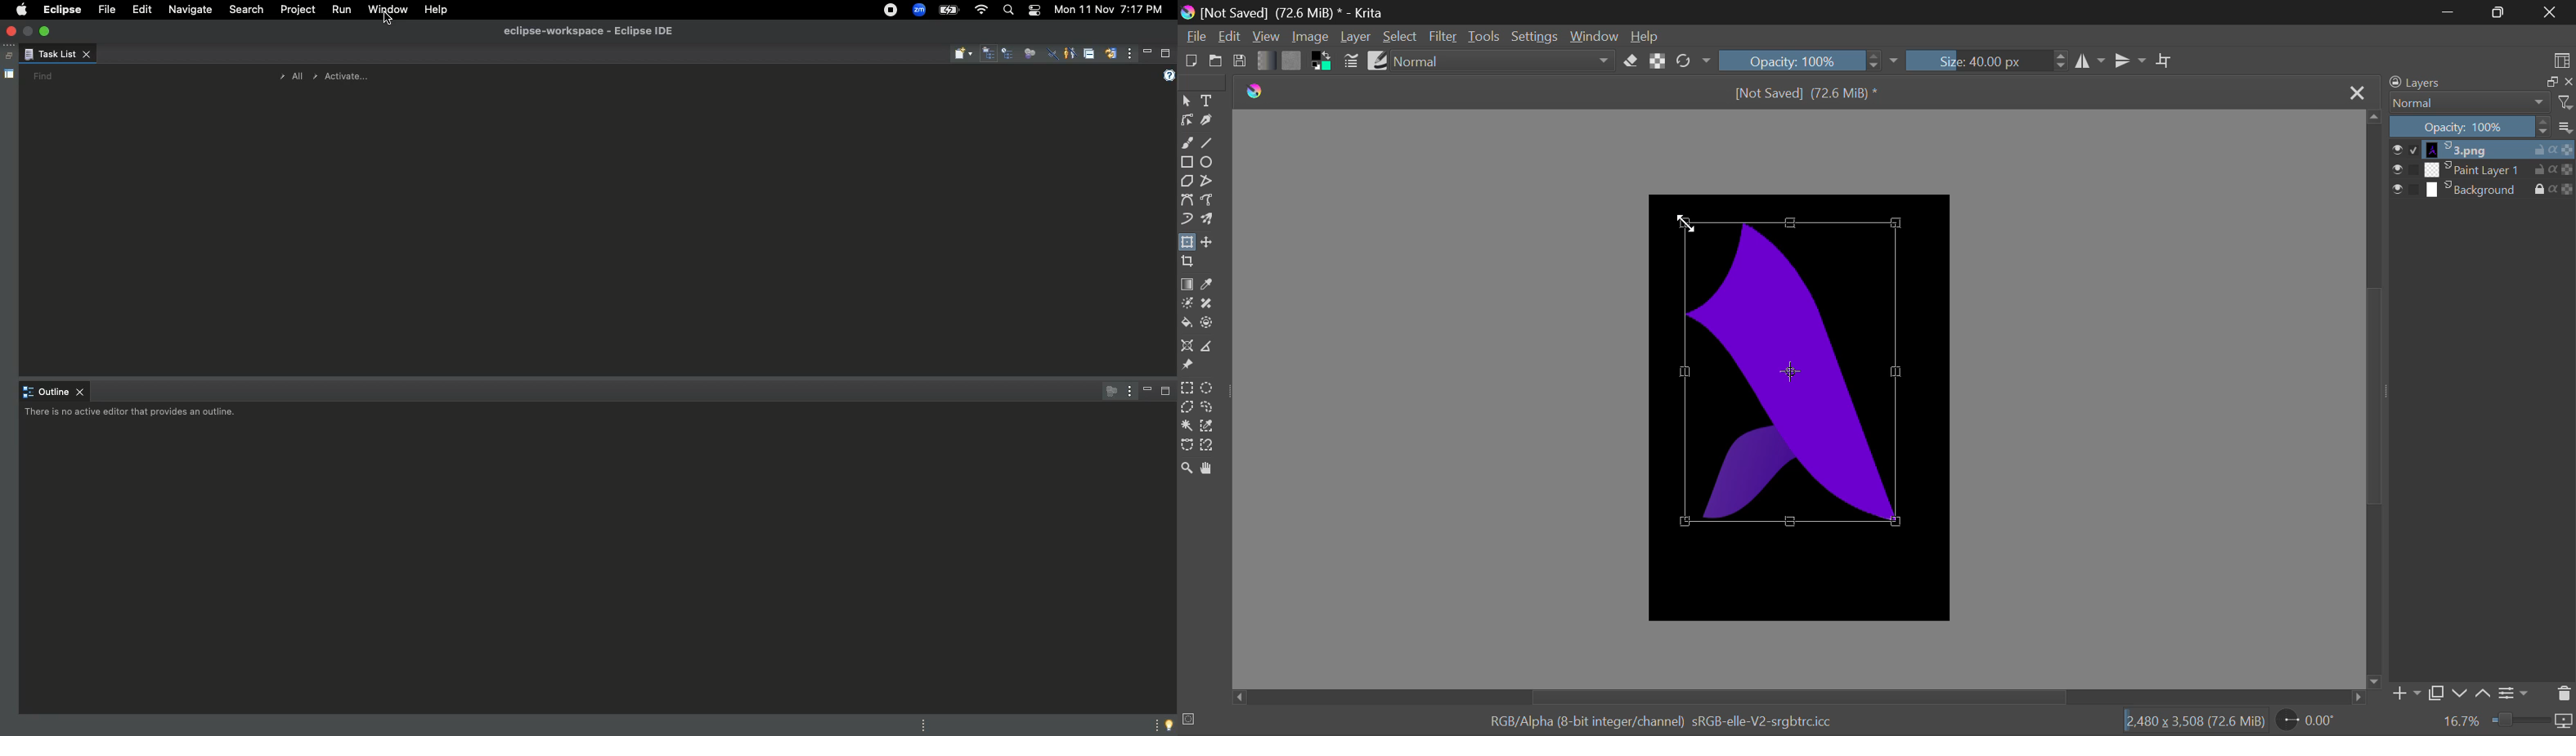 Image resolution: width=2576 pixels, height=756 pixels. What do you see at coordinates (1323, 61) in the screenshot?
I see `Colors in use` at bounding box center [1323, 61].